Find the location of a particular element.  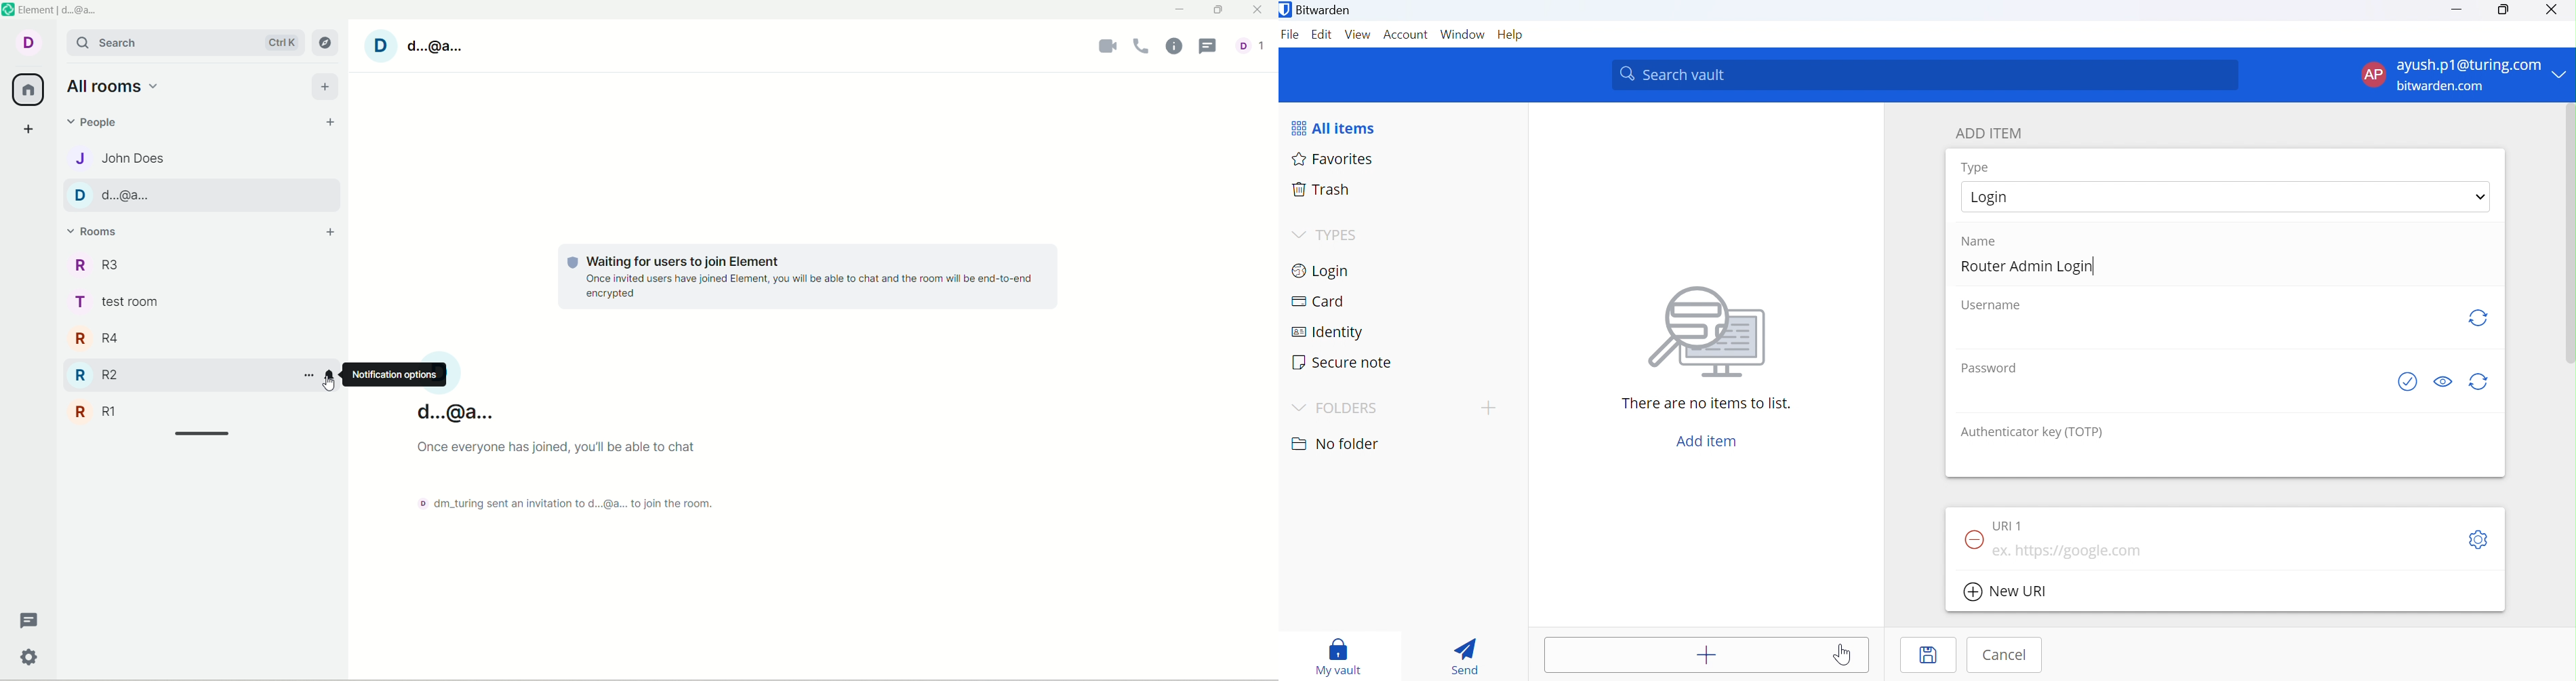

Cancel is located at coordinates (2005, 655).